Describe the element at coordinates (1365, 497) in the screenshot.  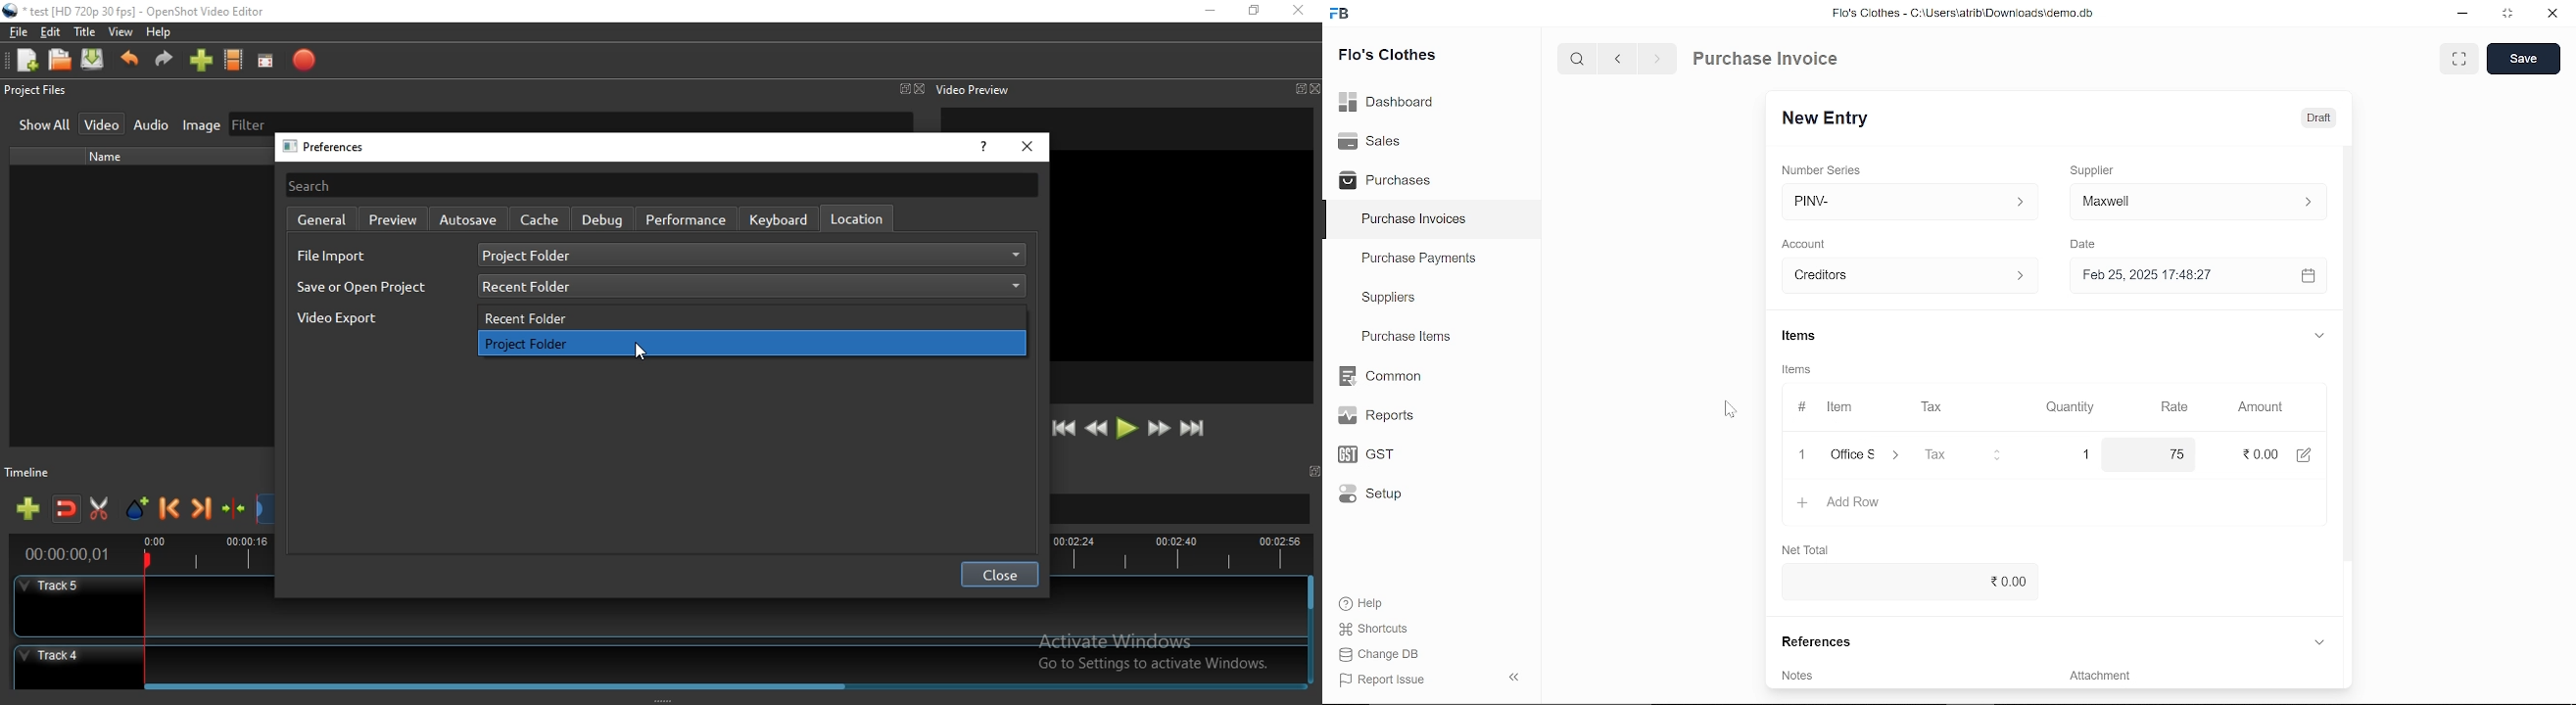
I see `Setup` at that location.